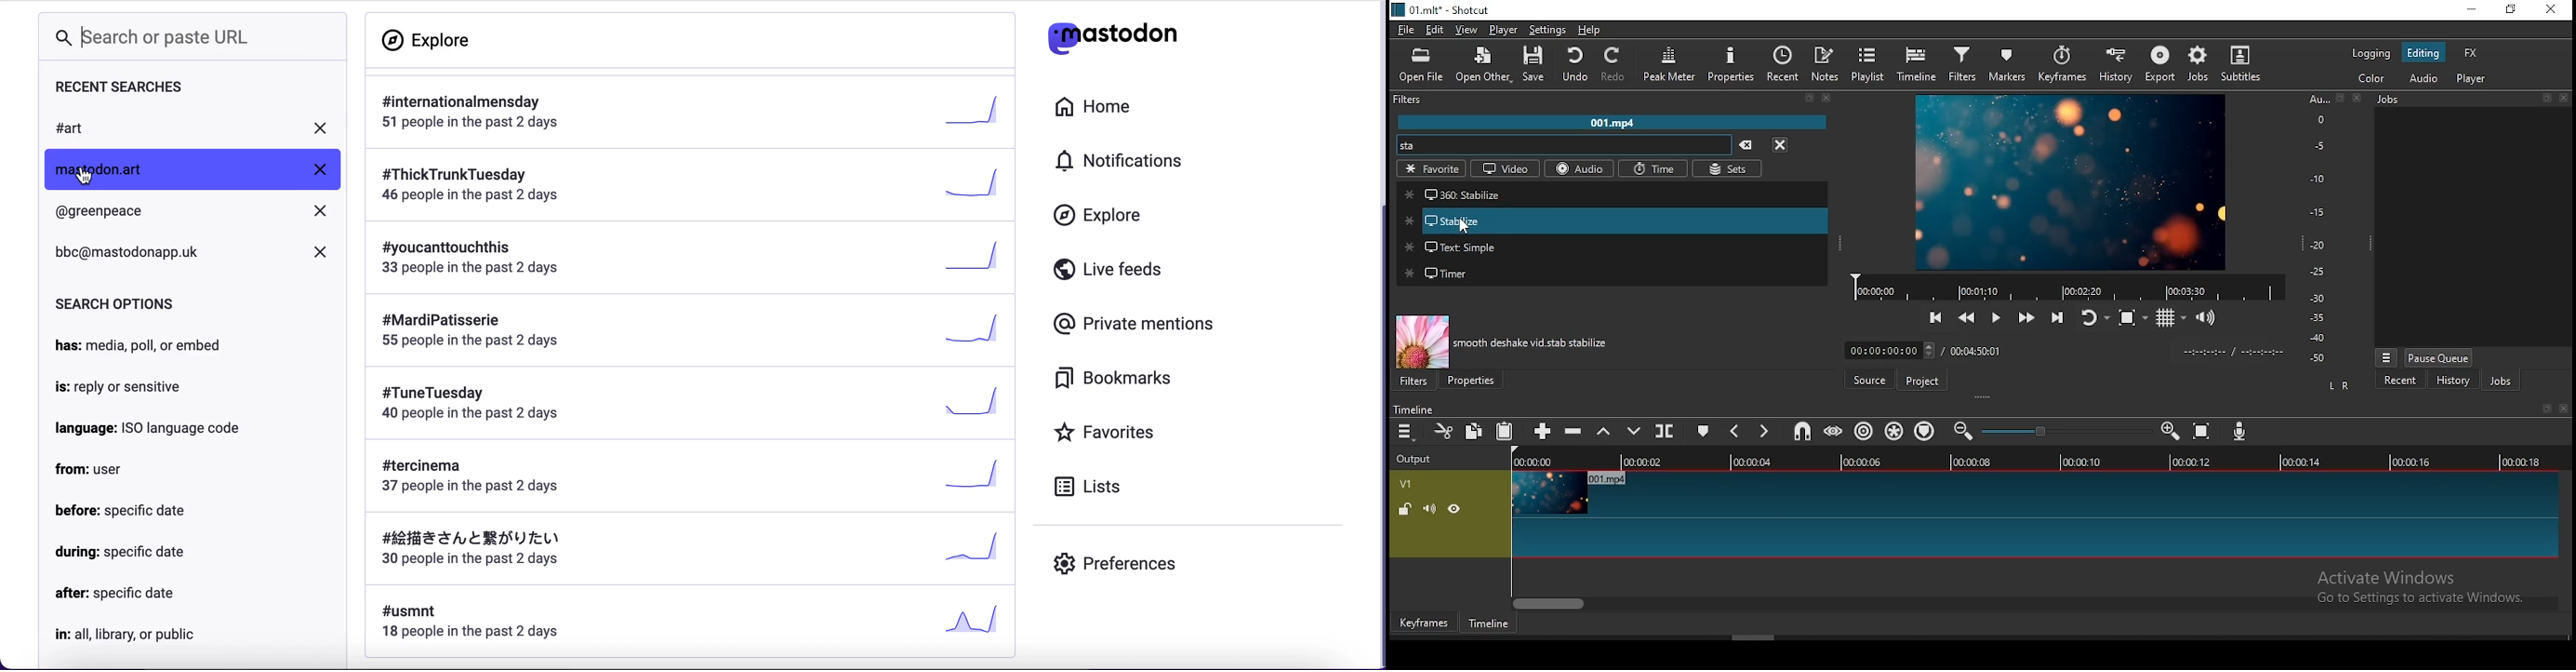 Image resolution: width=2576 pixels, height=672 pixels. Describe the element at coordinates (1418, 68) in the screenshot. I see `Open File` at that location.